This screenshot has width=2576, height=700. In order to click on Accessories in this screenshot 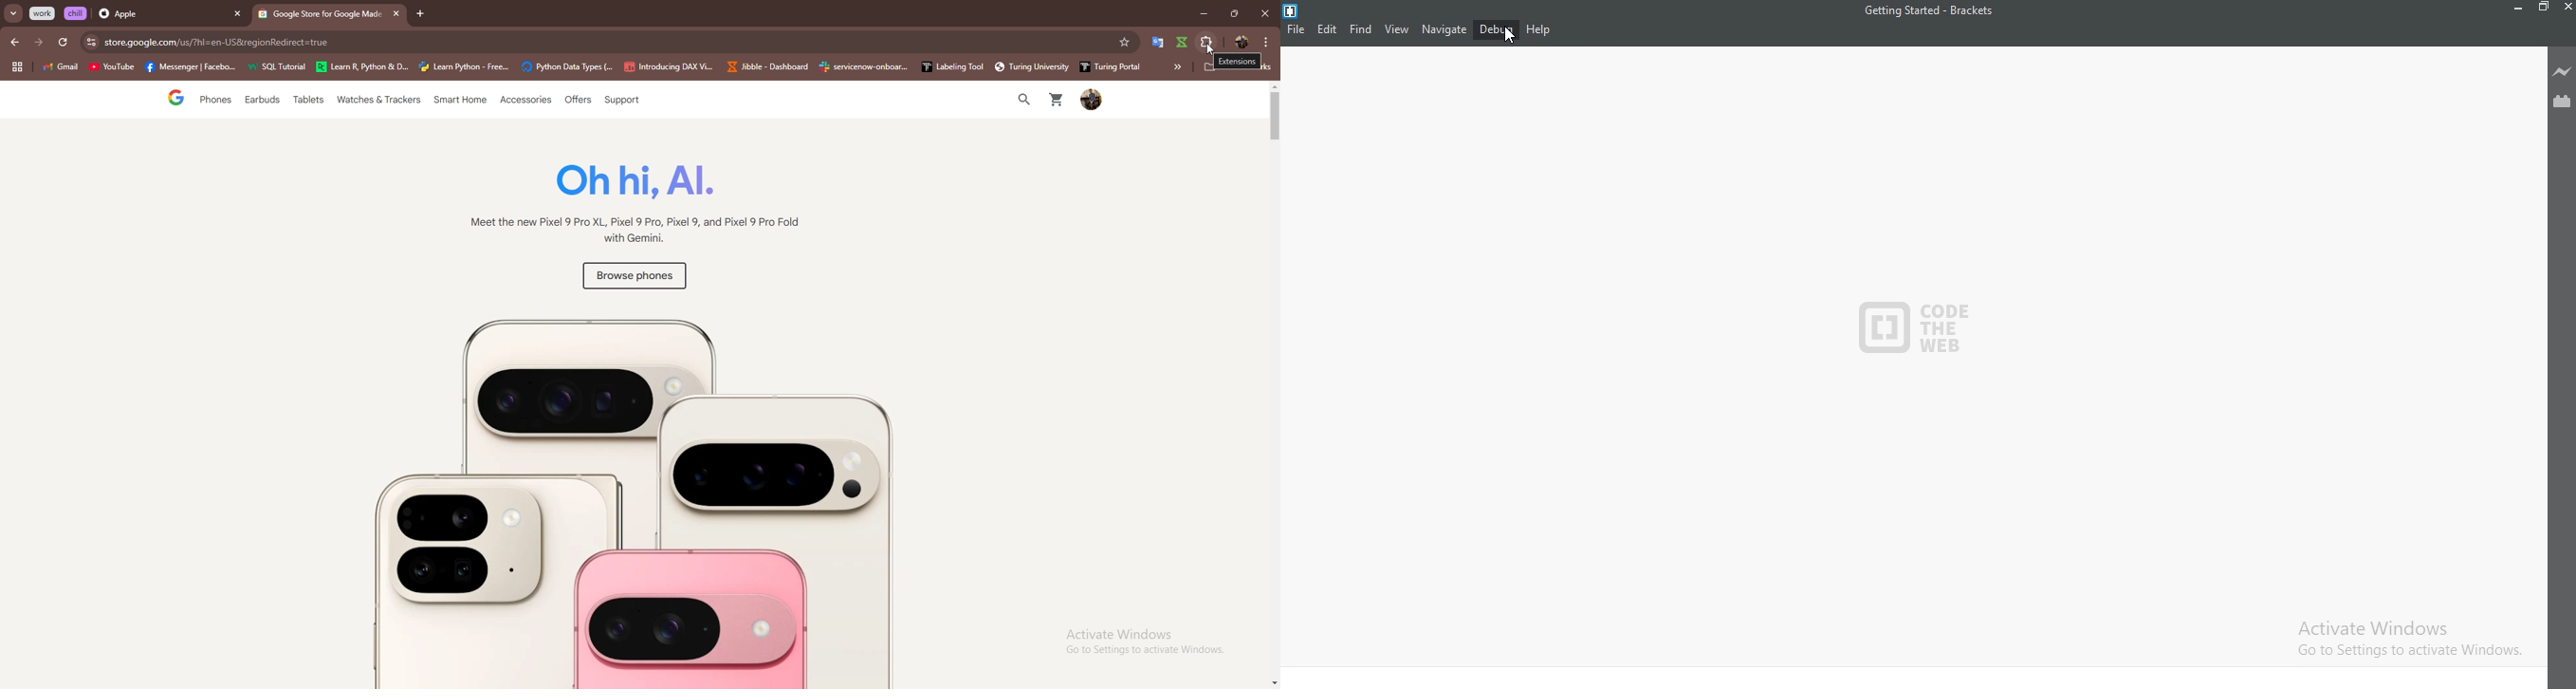, I will do `click(527, 101)`.